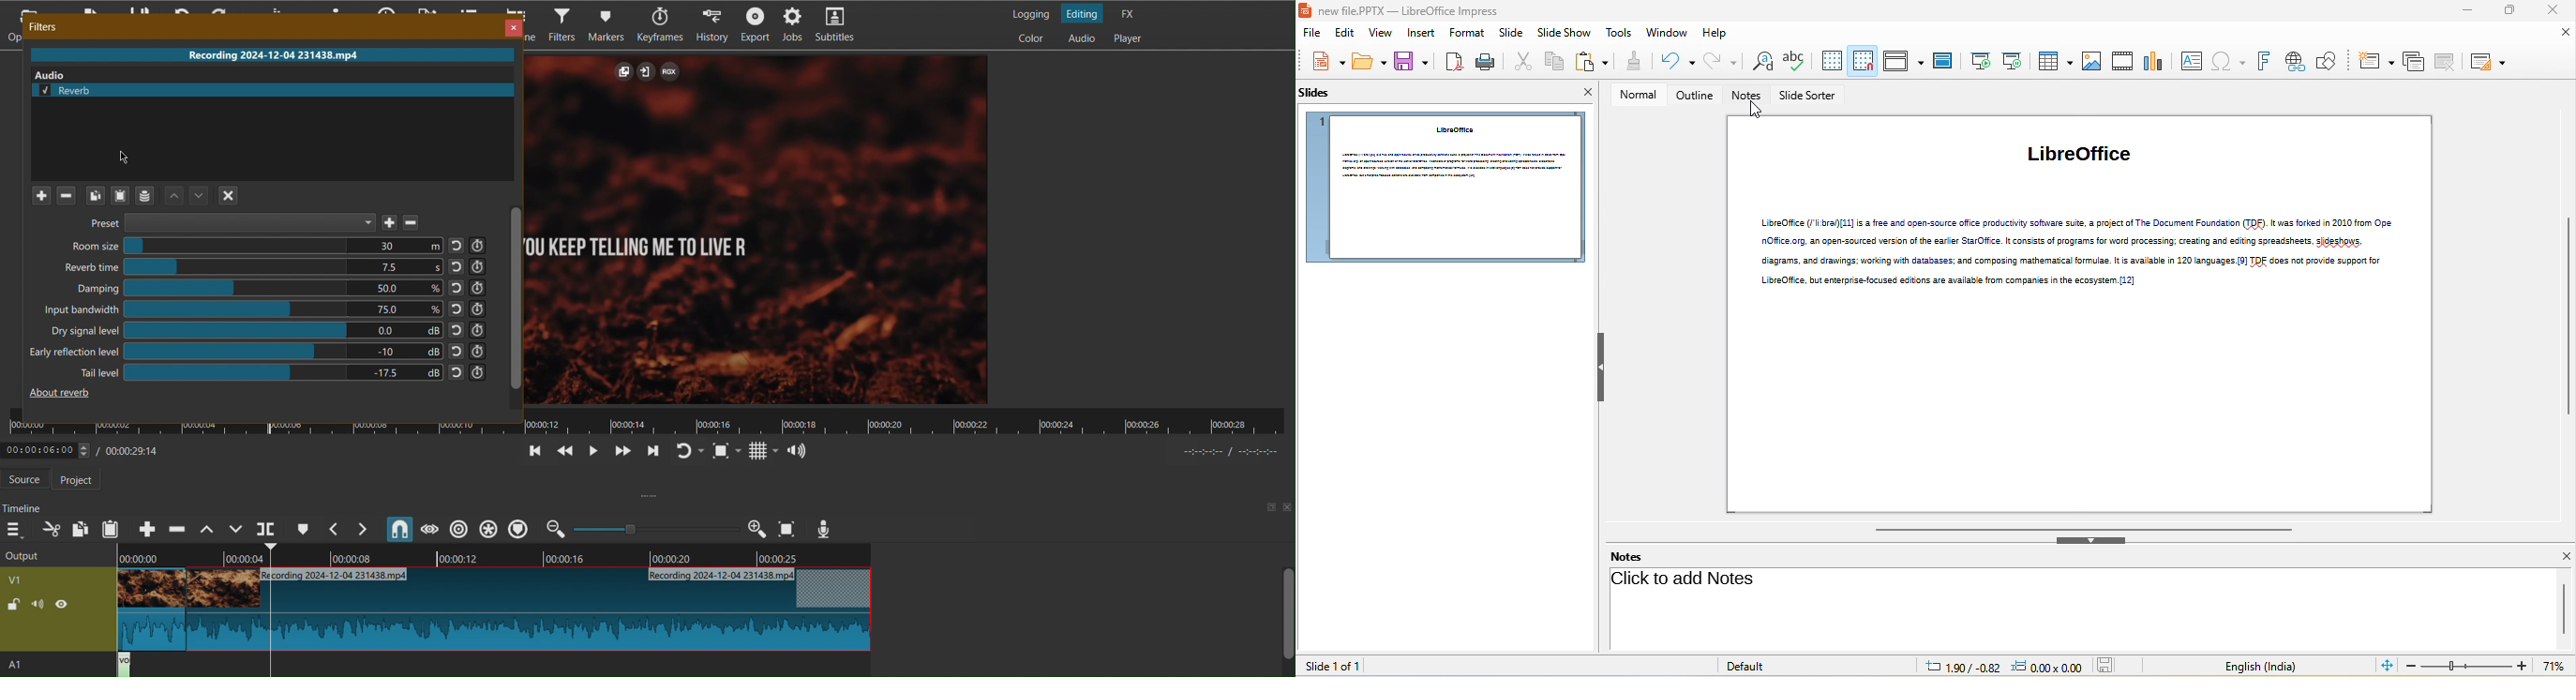 Image resolution: width=2576 pixels, height=700 pixels. I want to click on Close, so click(511, 26).